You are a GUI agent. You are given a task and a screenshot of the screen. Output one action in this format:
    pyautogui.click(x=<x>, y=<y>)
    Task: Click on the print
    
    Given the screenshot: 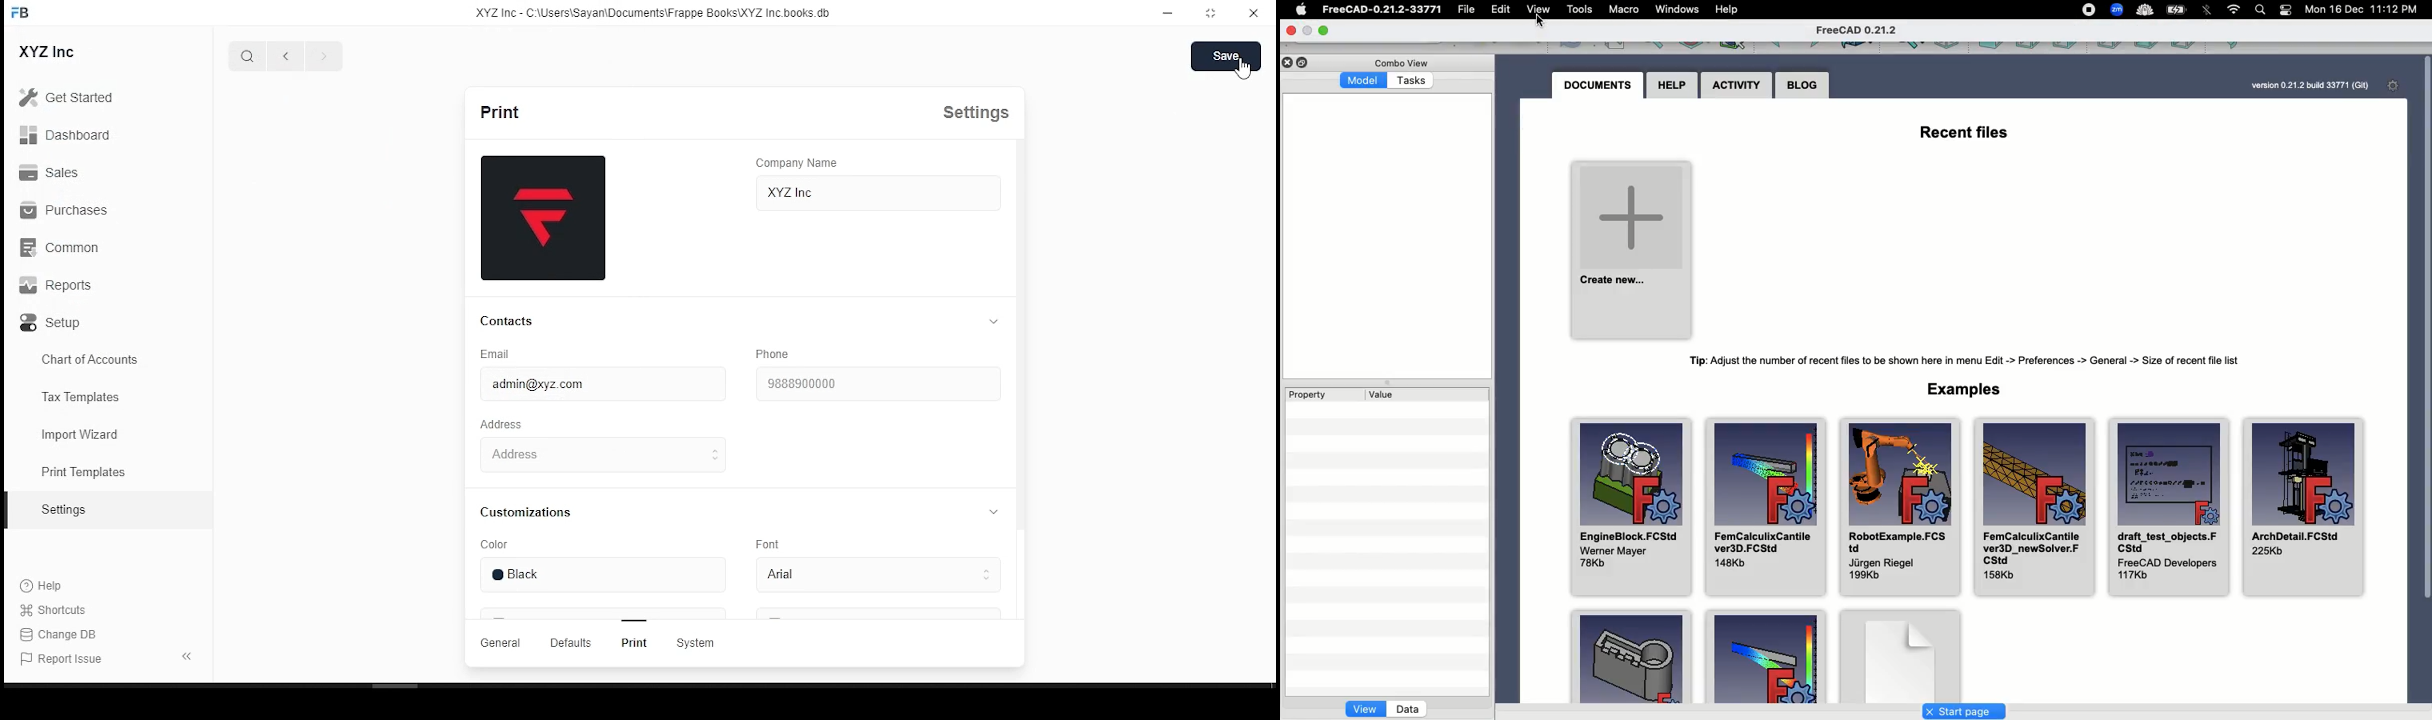 What is the action you would take?
    pyautogui.click(x=499, y=113)
    